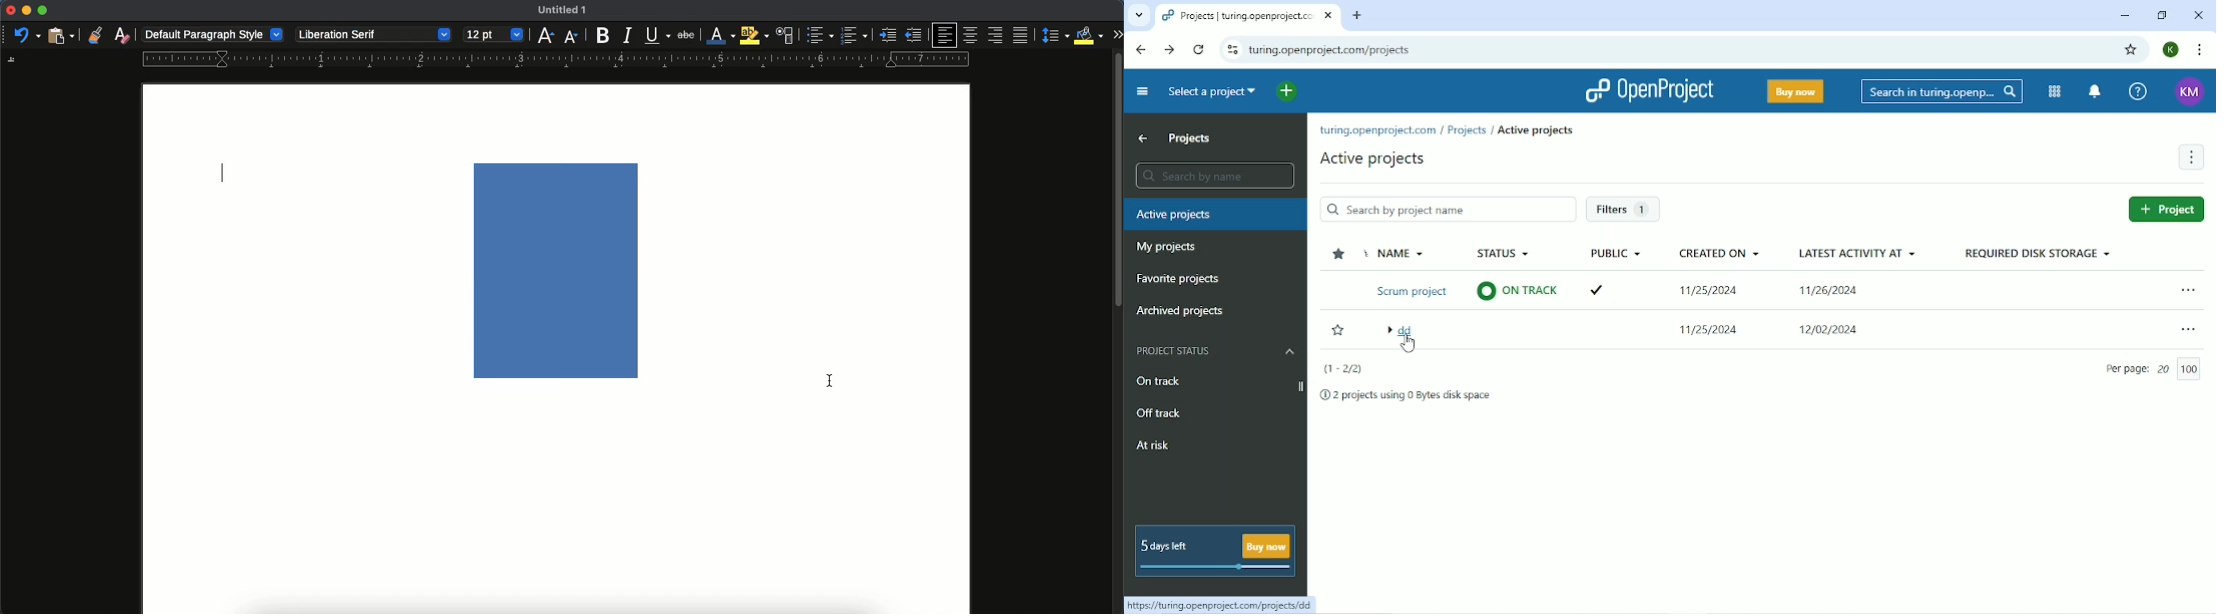 The image size is (2240, 616). Describe the element at coordinates (834, 387) in the screenshot. I see `made change` at that location.